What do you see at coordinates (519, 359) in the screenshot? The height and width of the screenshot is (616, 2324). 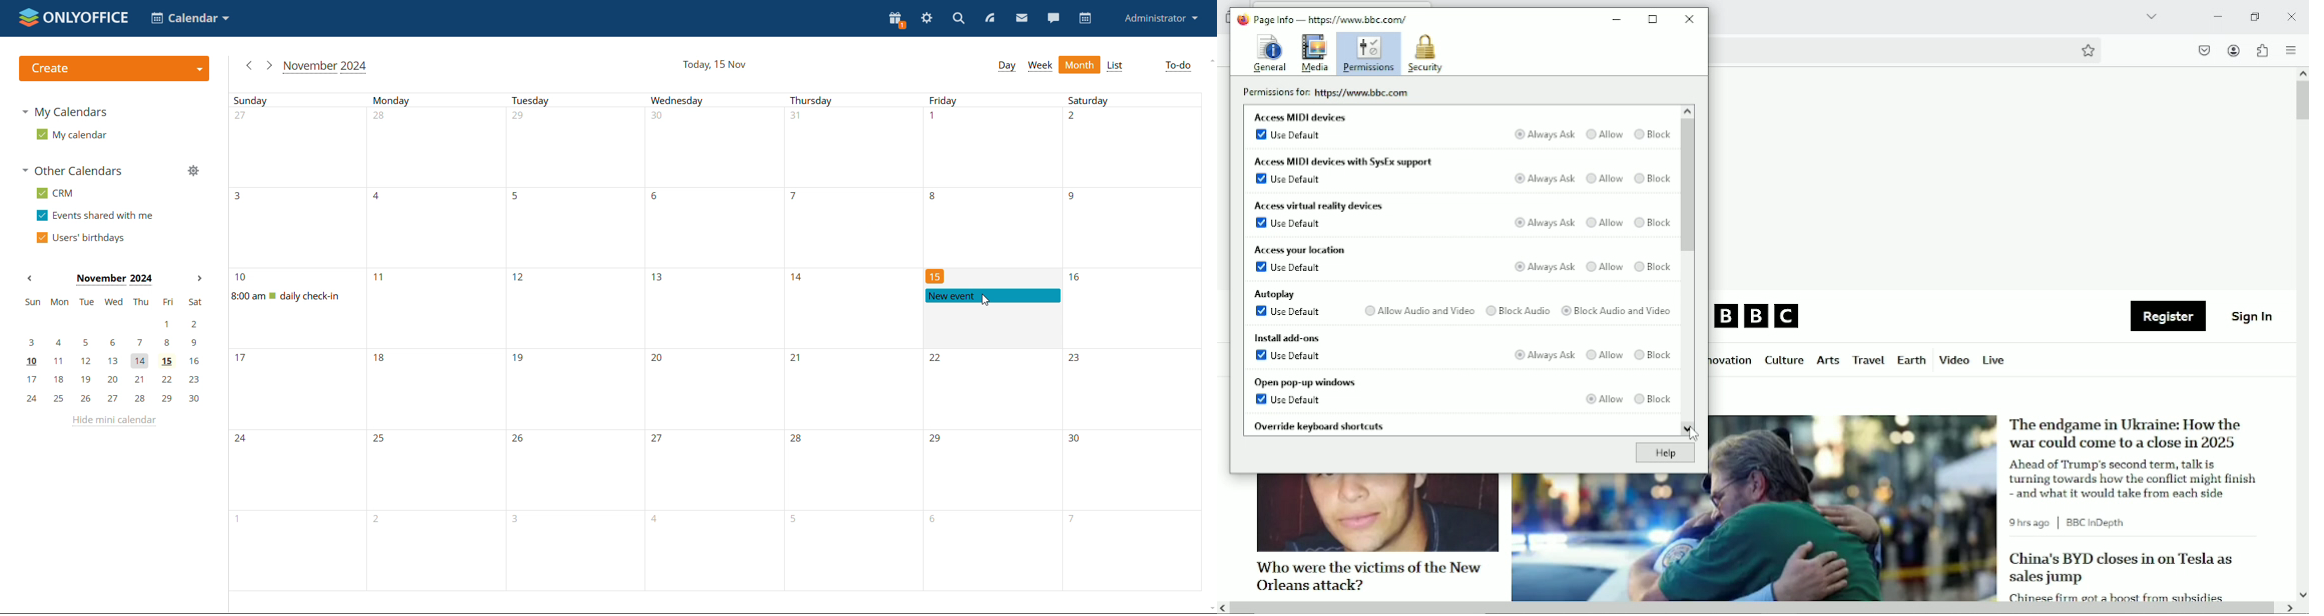 I see `Number` at bounding box center [519, 359].